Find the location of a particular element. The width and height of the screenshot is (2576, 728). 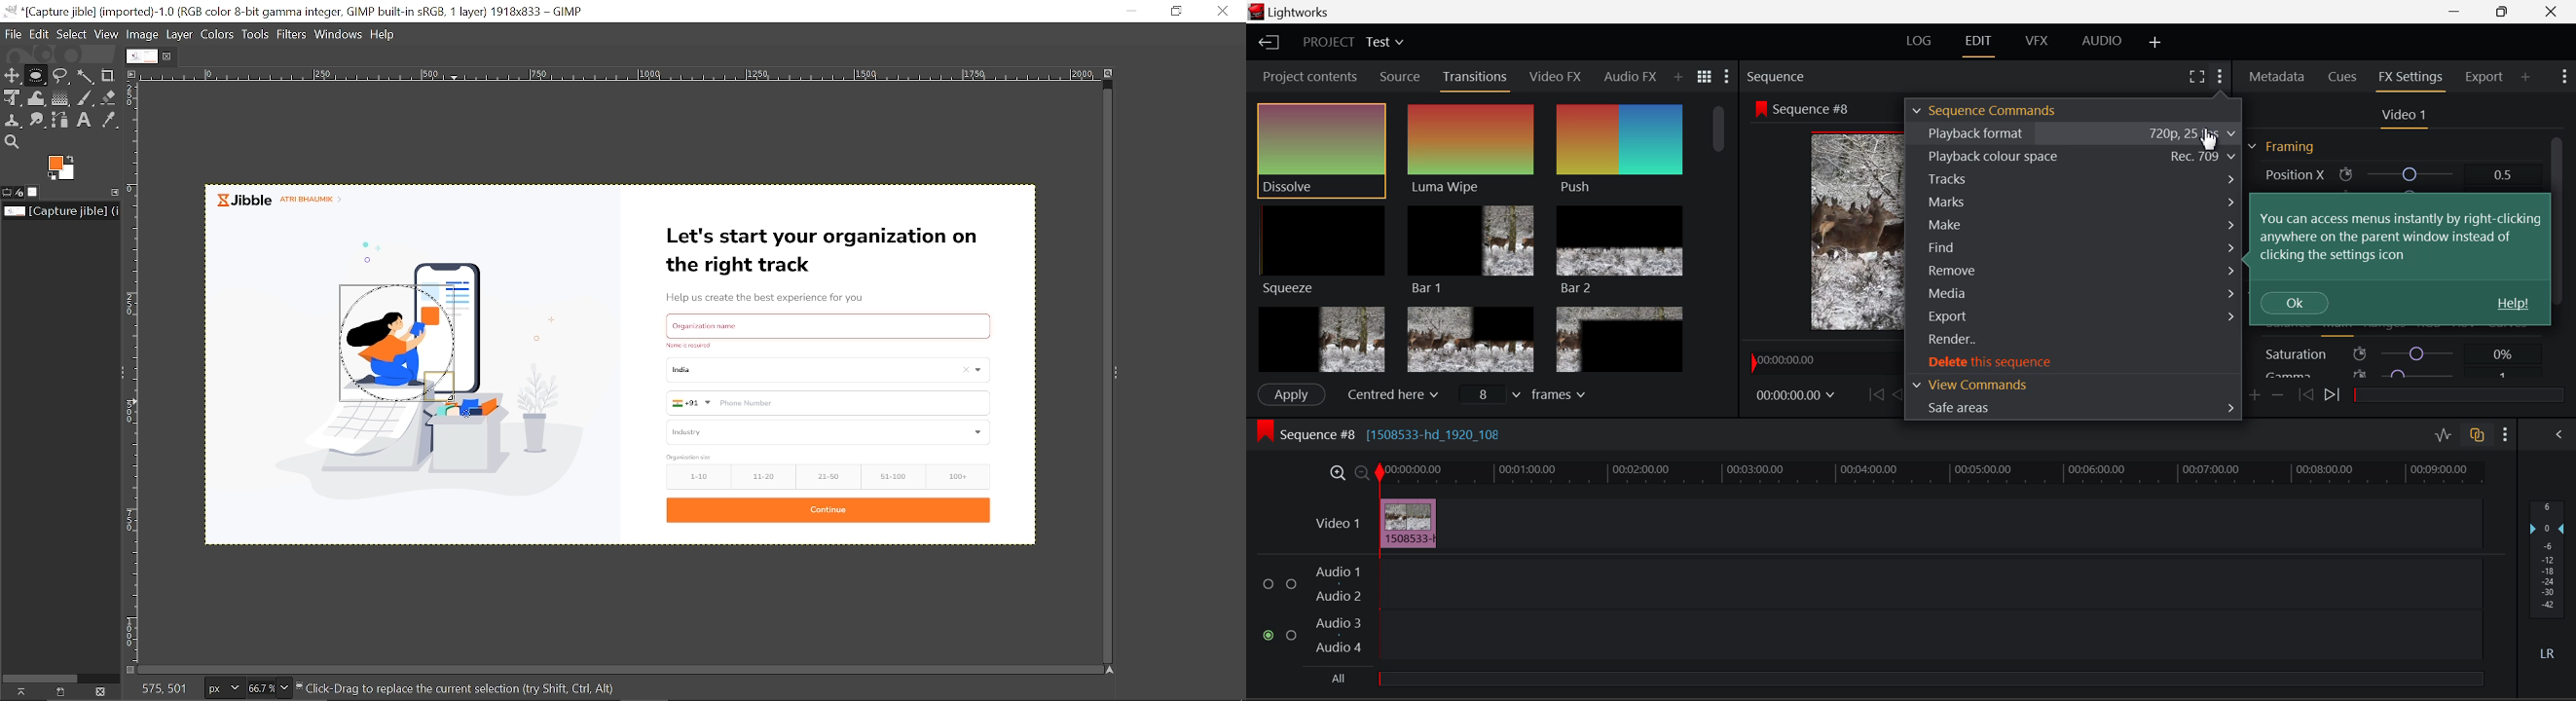

Sidebar menu is located at coordinates (1125, 376).